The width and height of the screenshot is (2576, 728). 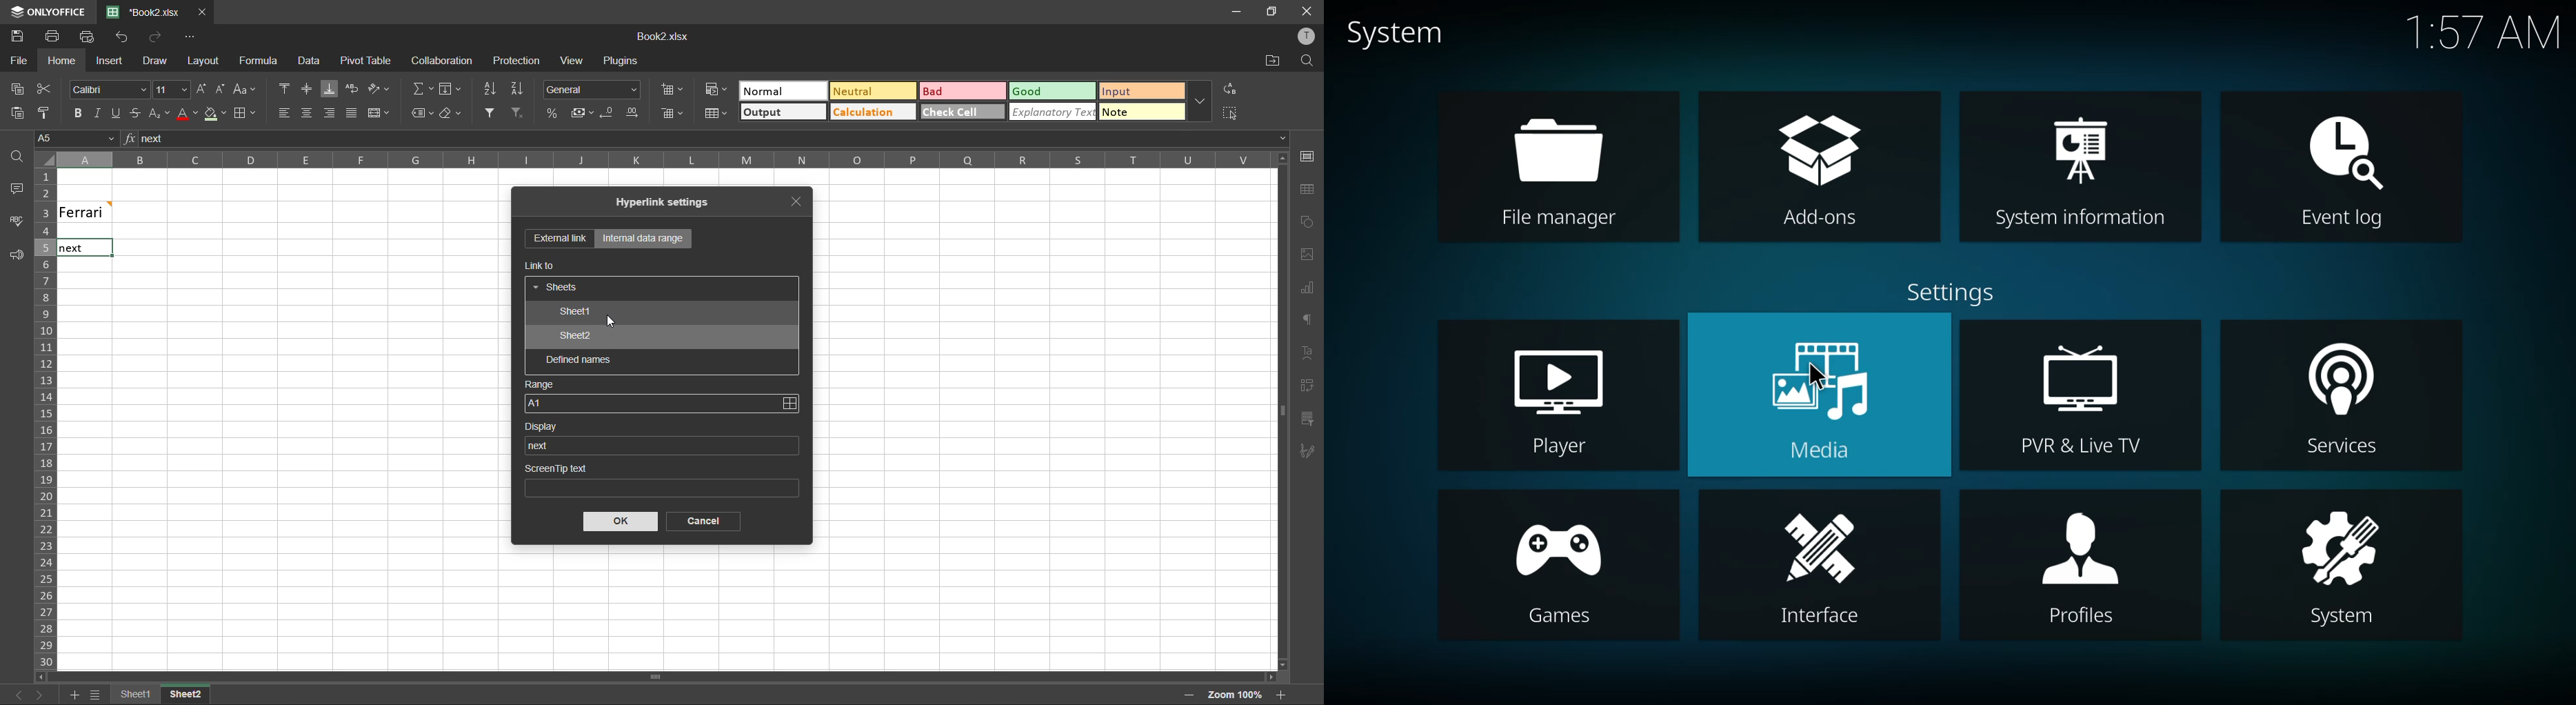 I want to click on justified, so click(x=353, y=114).